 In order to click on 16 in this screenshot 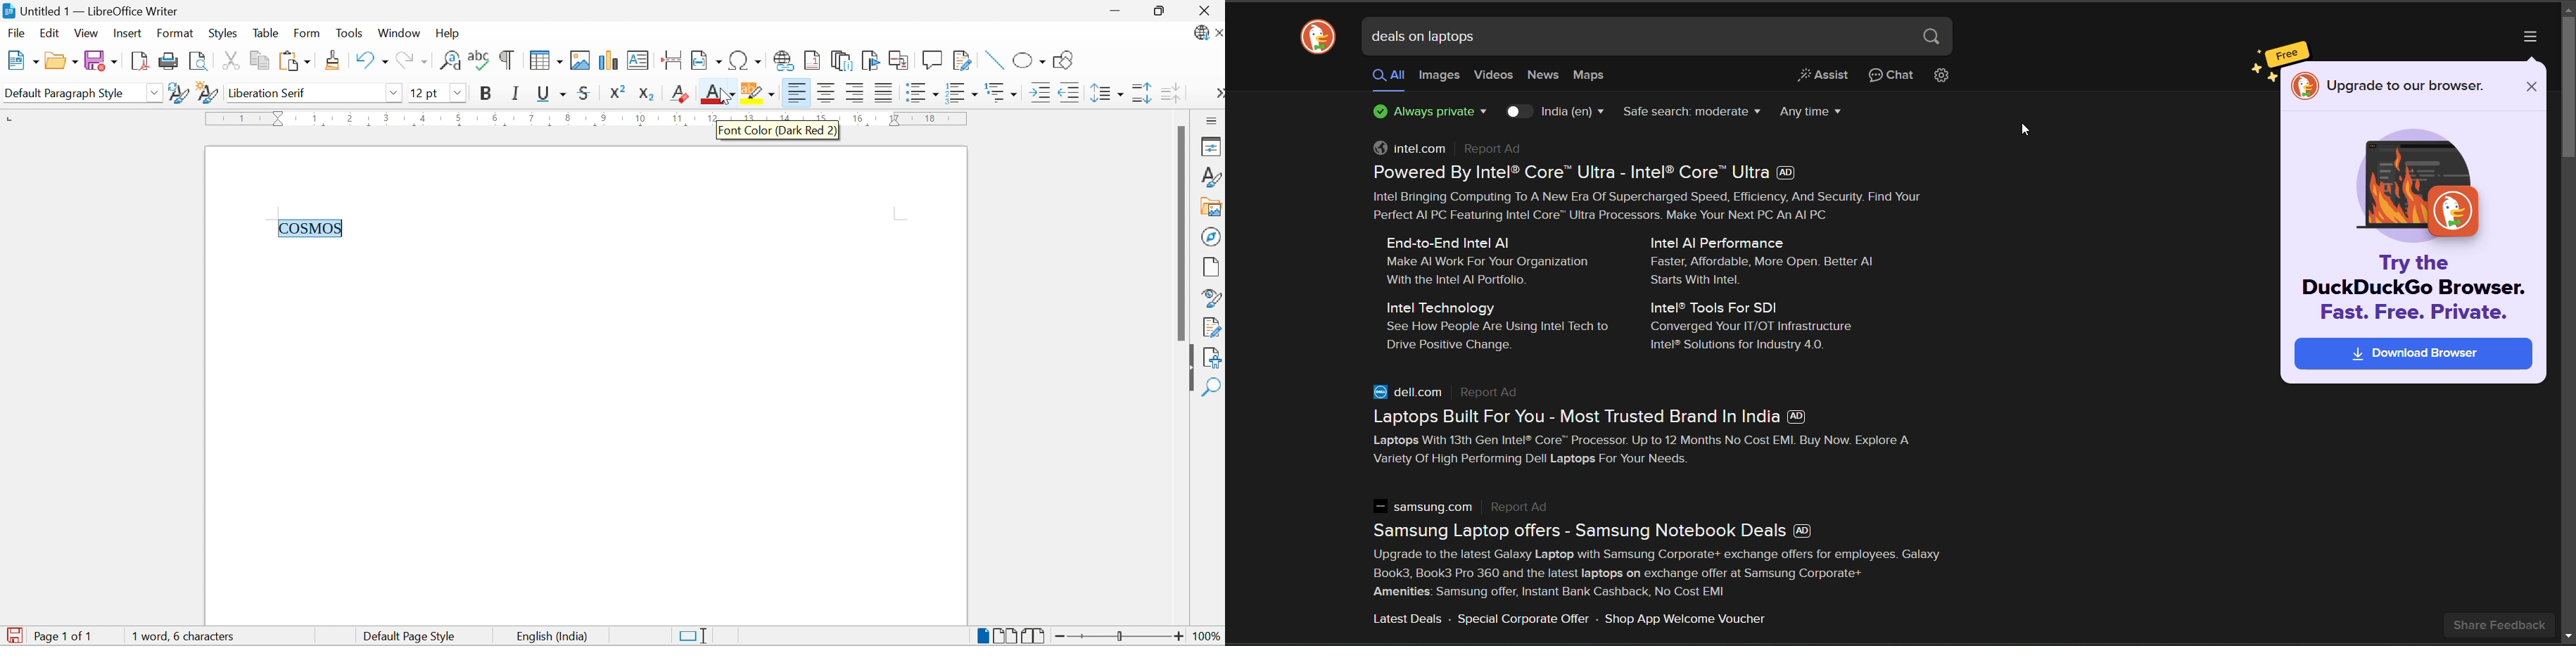, I will do `click(857, 119)`.